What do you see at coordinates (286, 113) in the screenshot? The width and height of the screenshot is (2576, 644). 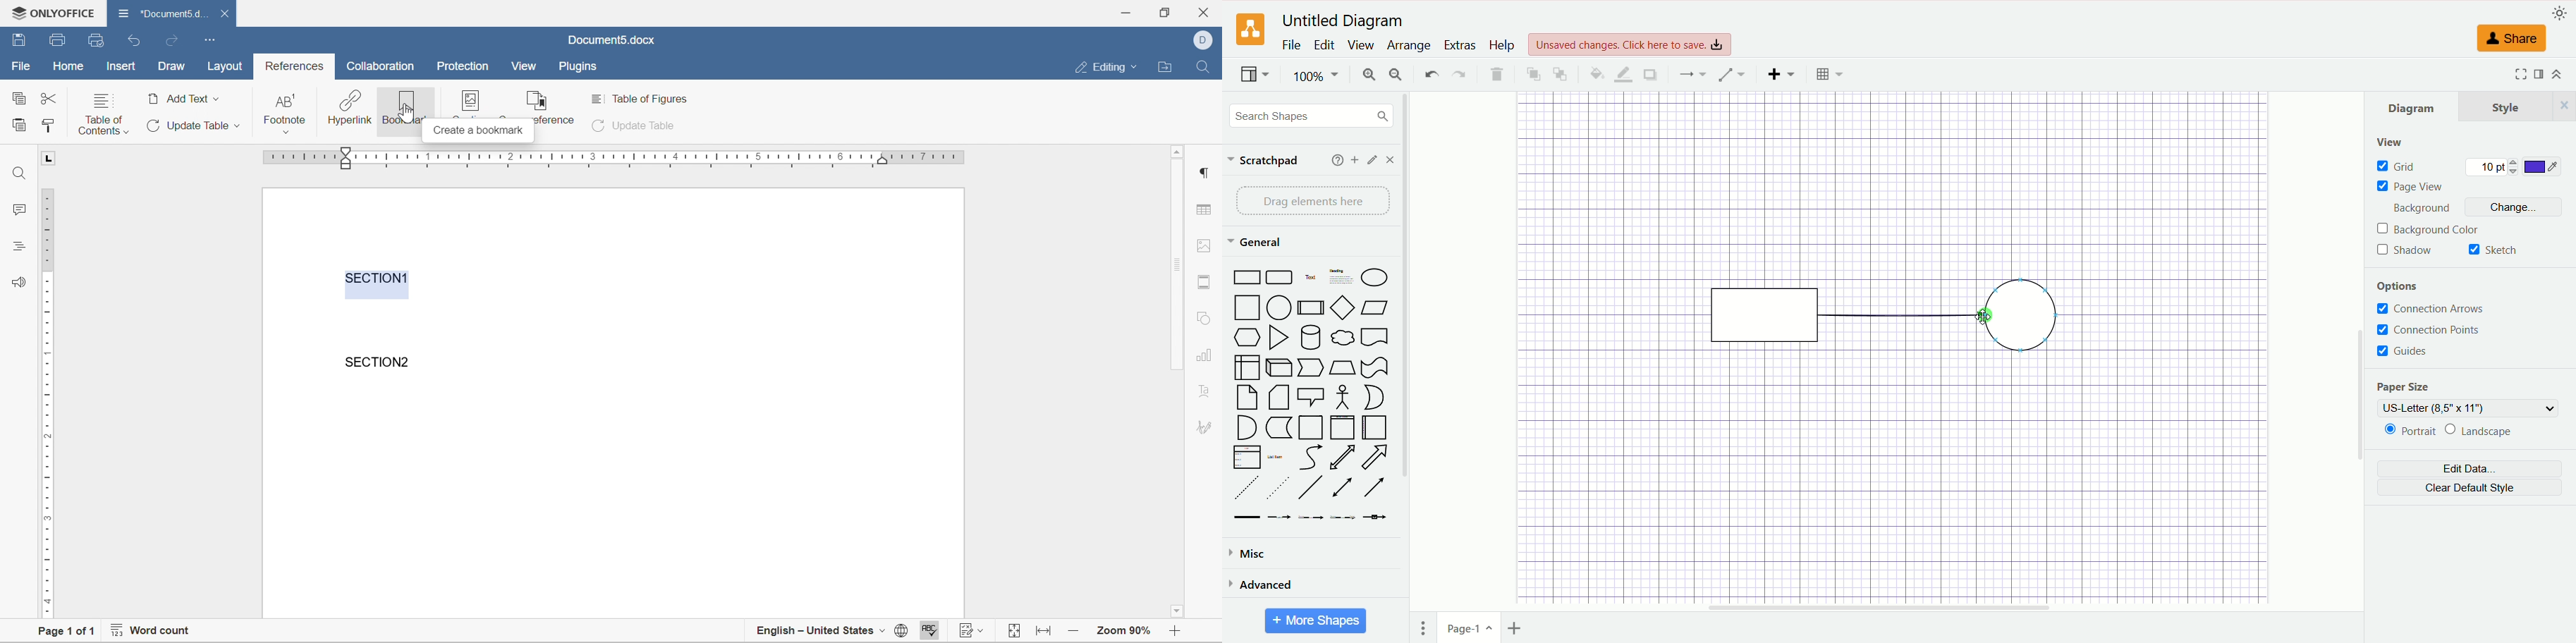 I see `footnote` at bounding box center [286, 113].